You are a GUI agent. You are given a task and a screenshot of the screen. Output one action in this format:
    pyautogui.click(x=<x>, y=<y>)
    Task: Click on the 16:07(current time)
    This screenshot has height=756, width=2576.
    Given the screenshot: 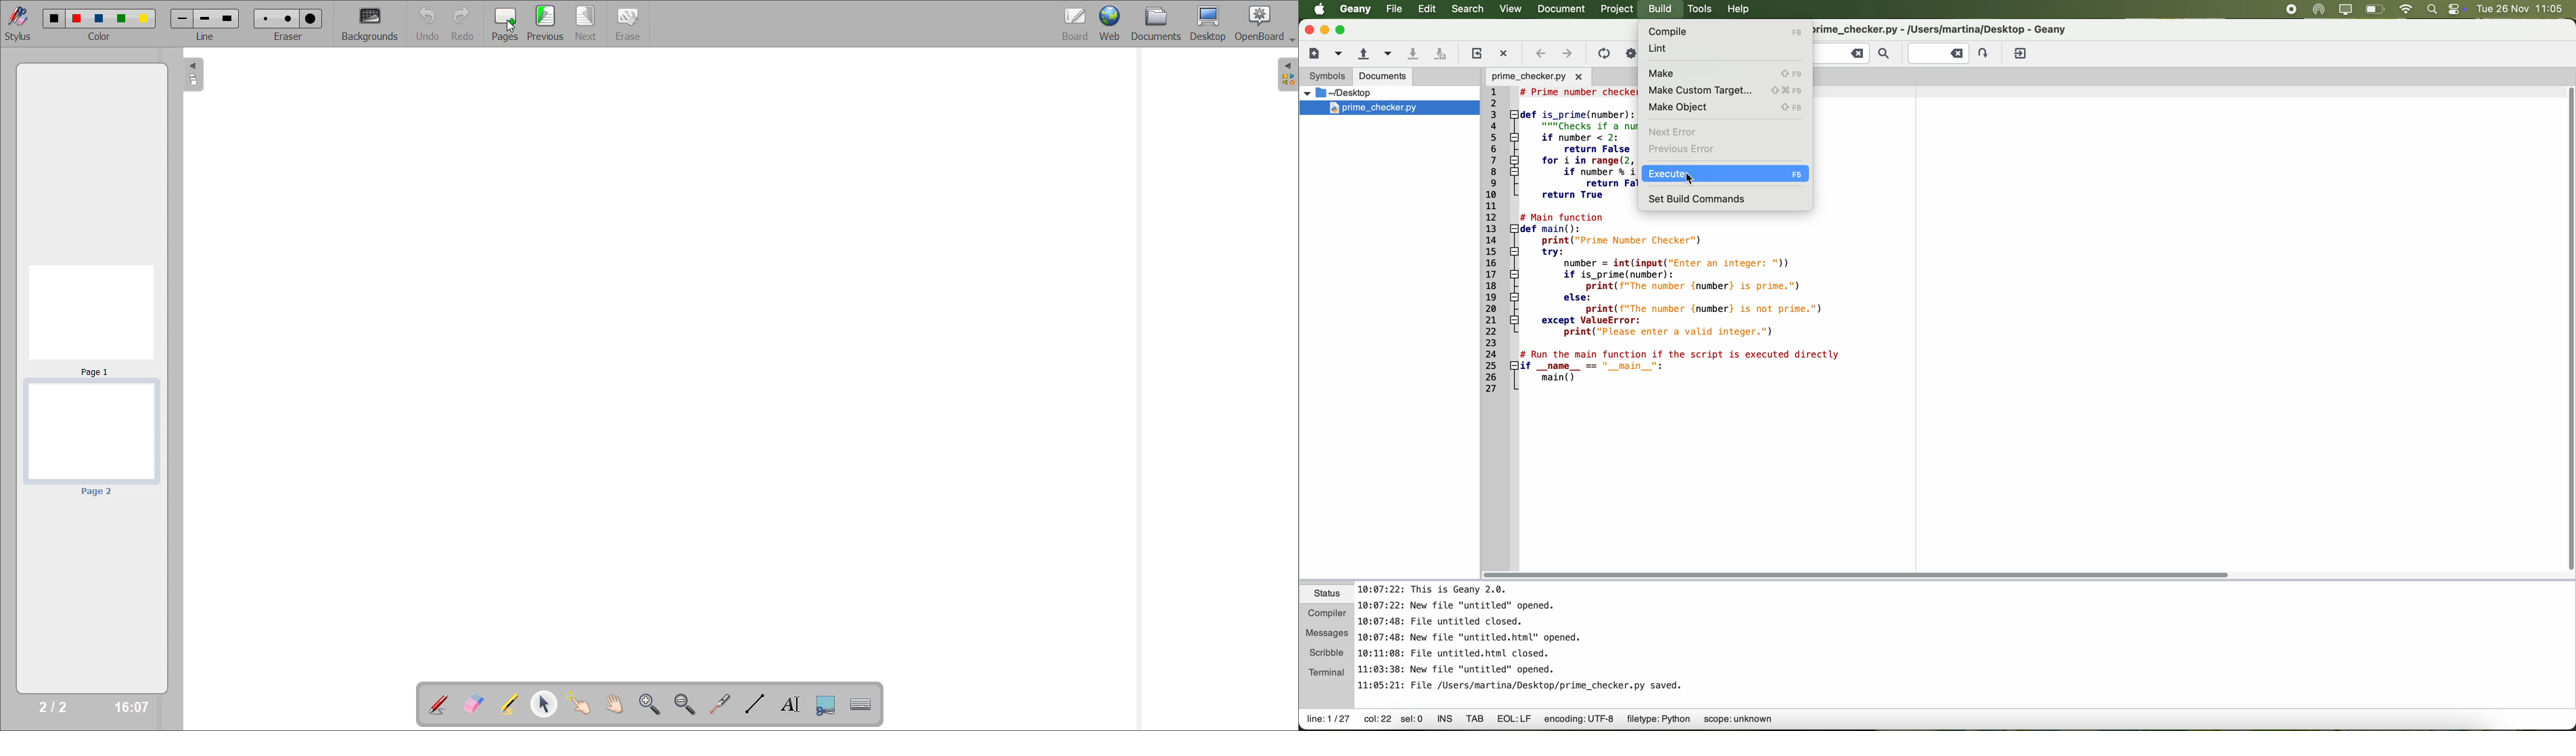 What is the action you would take?
    pyautogui.click(x=131, y=707)
    